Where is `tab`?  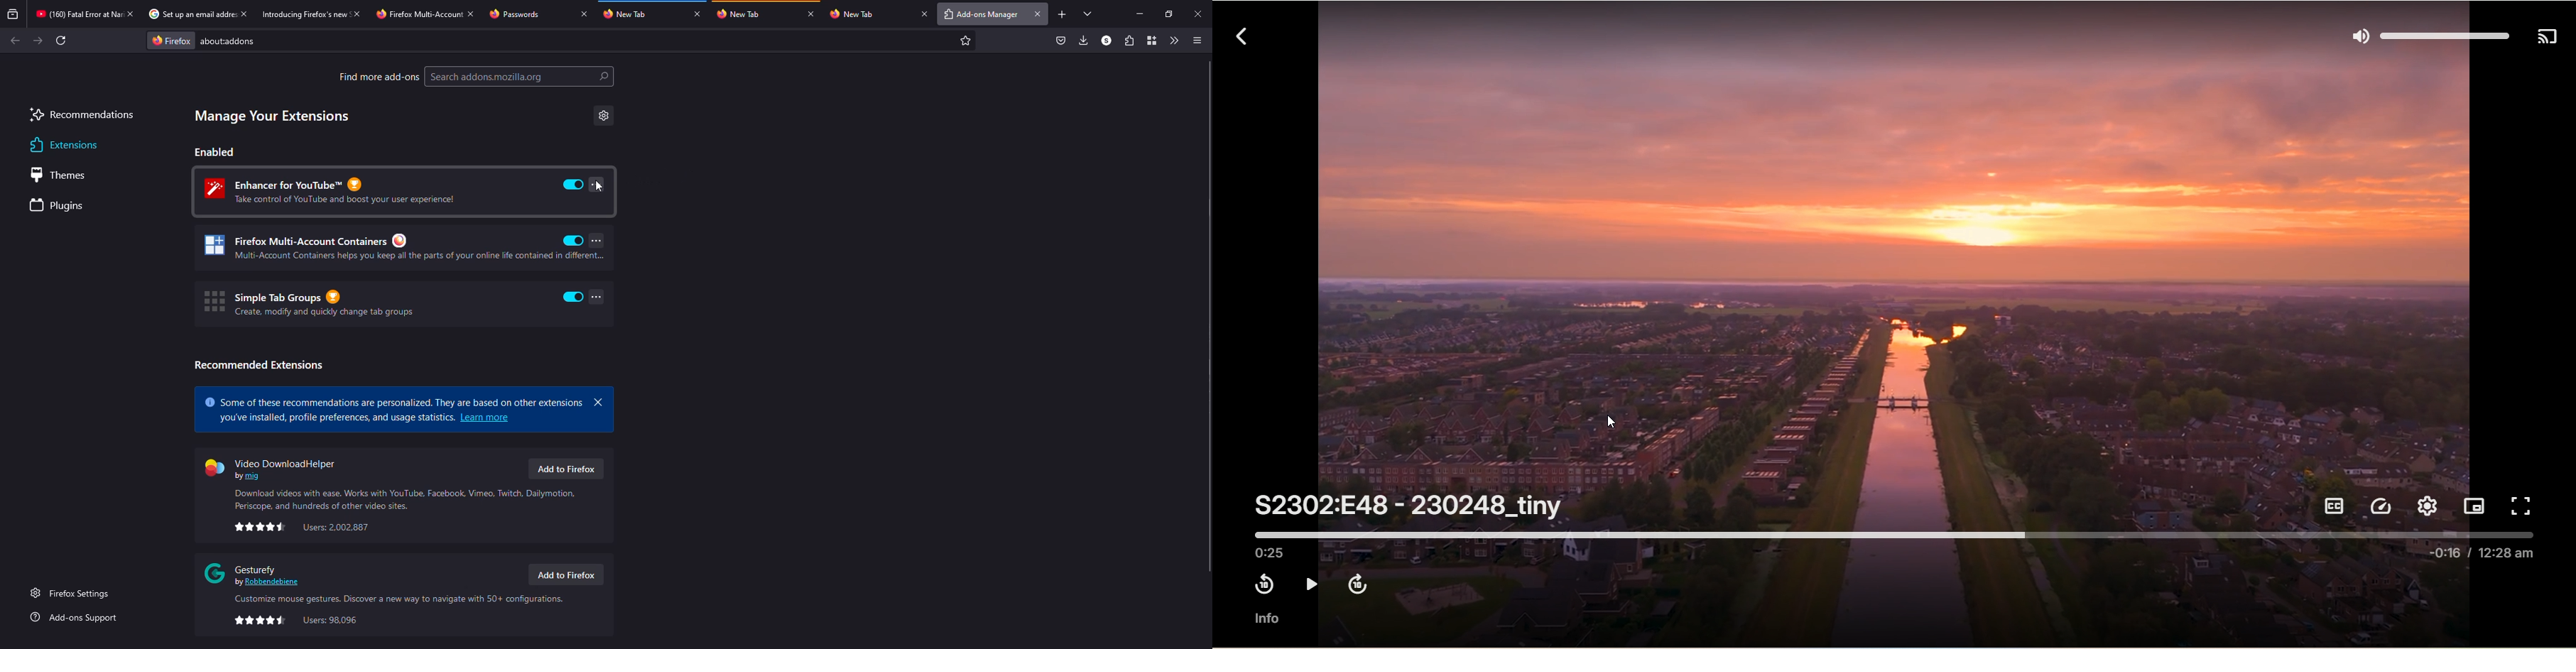
tab is located at coordinates (302, 14).